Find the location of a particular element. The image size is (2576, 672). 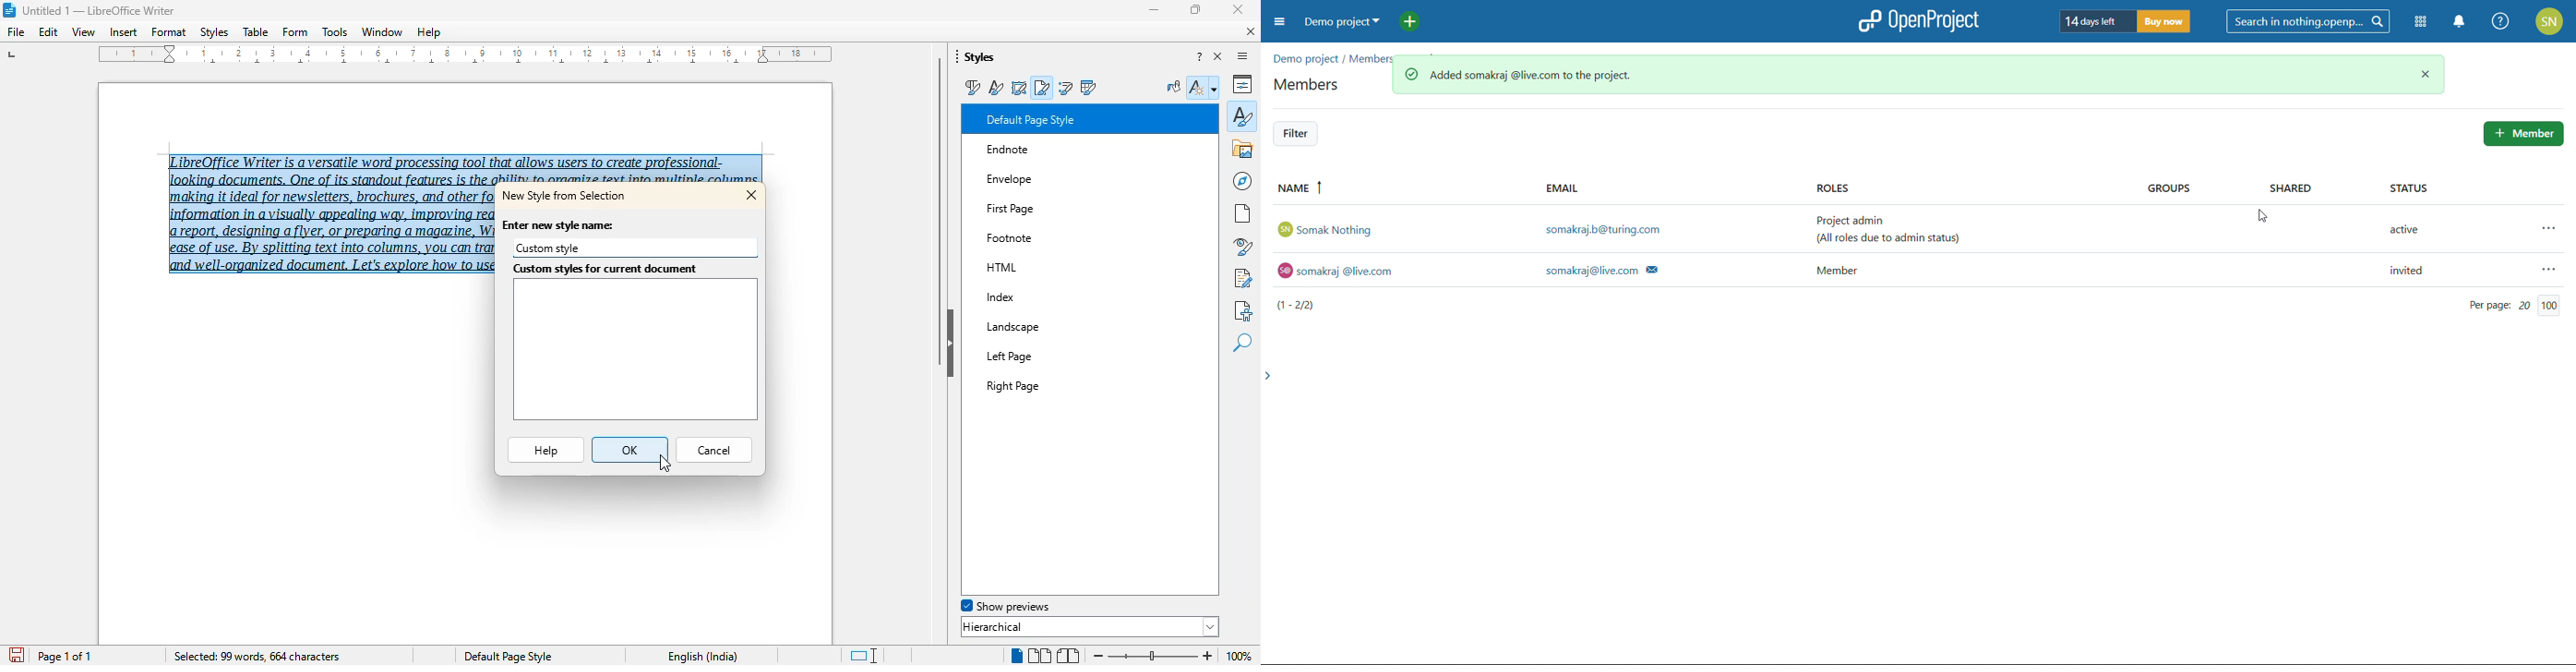

 Endnote is located at coordinates (1064, 152).